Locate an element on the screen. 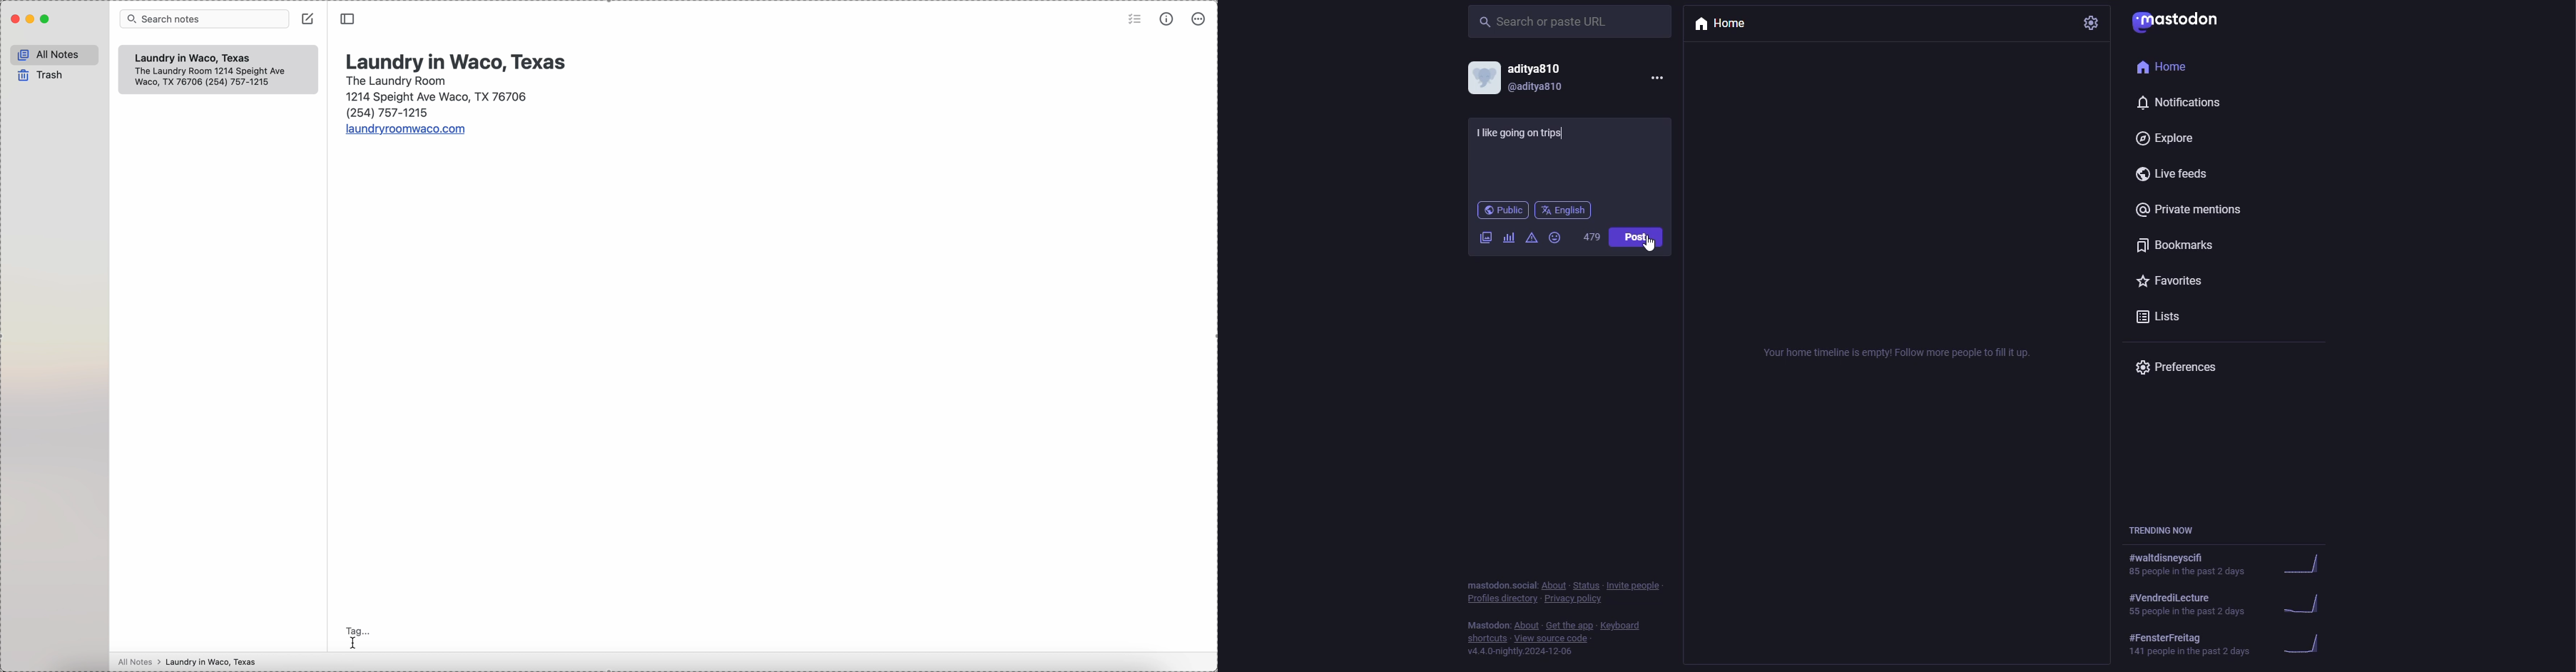 Image resolution: width=2576 pixels, height=672 pixels. check list is located at coordinates (1133, 21).